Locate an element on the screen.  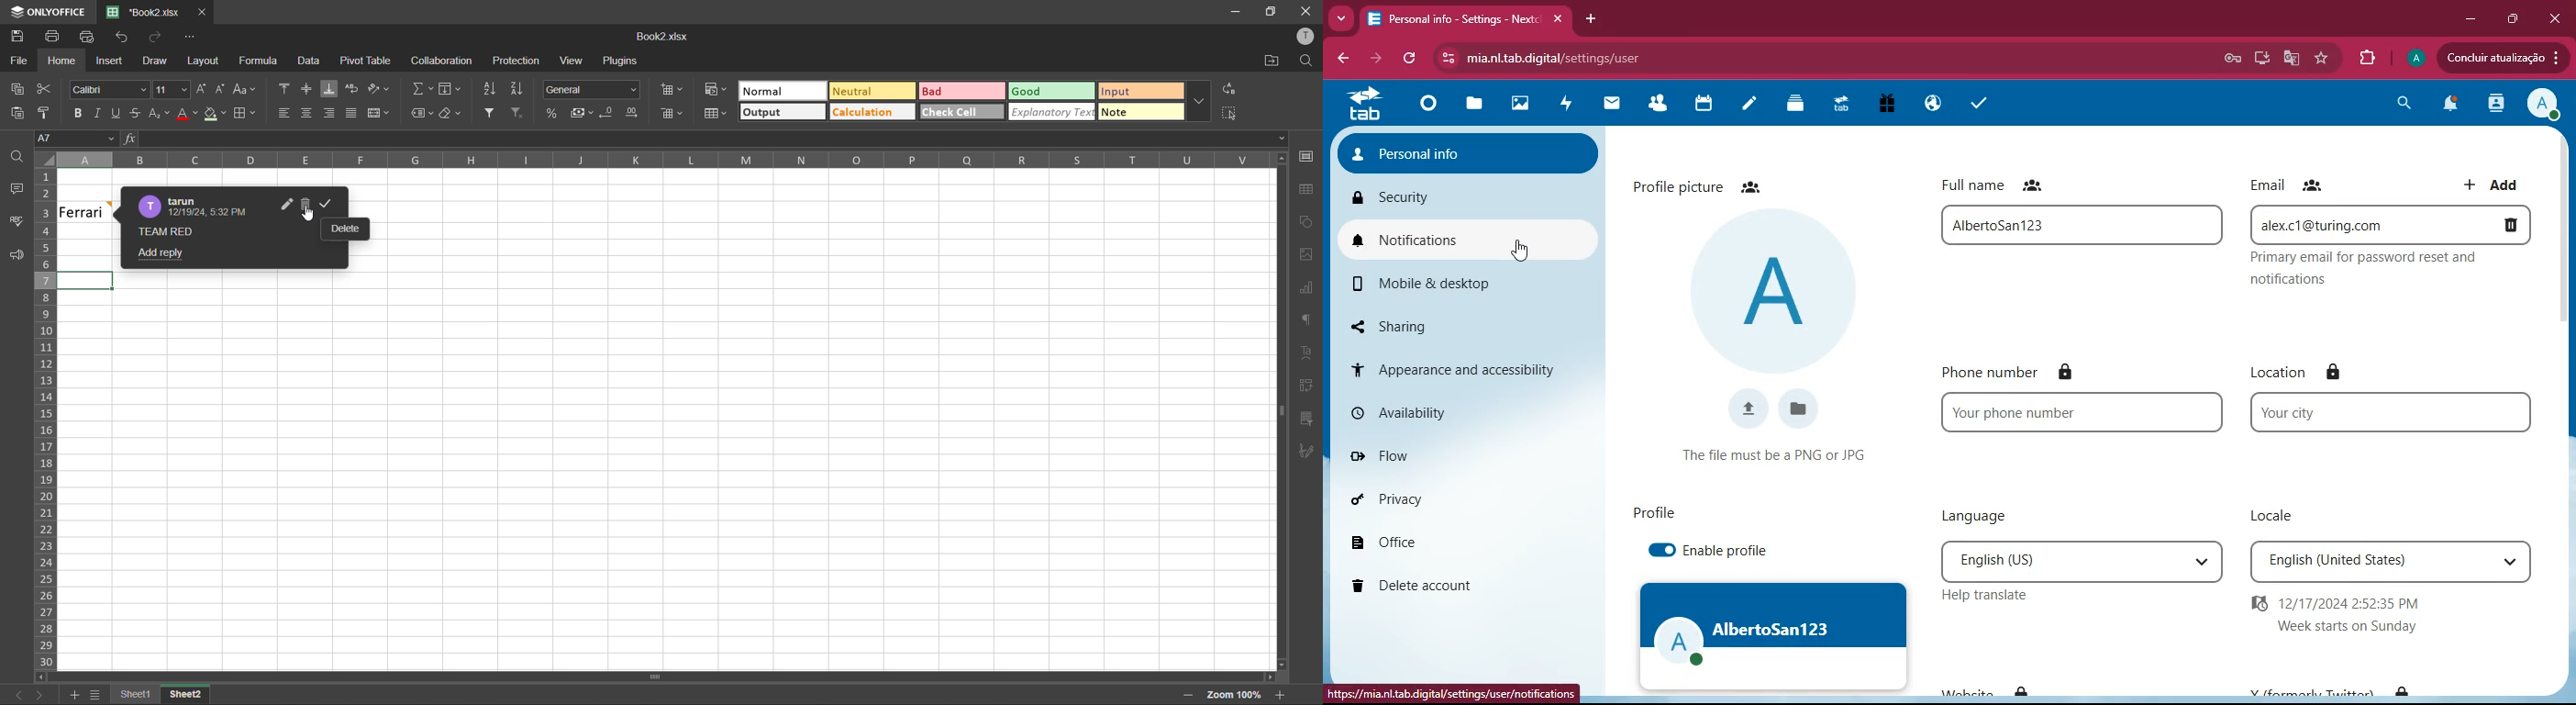
tooltip is located at coordinates (347, 230).